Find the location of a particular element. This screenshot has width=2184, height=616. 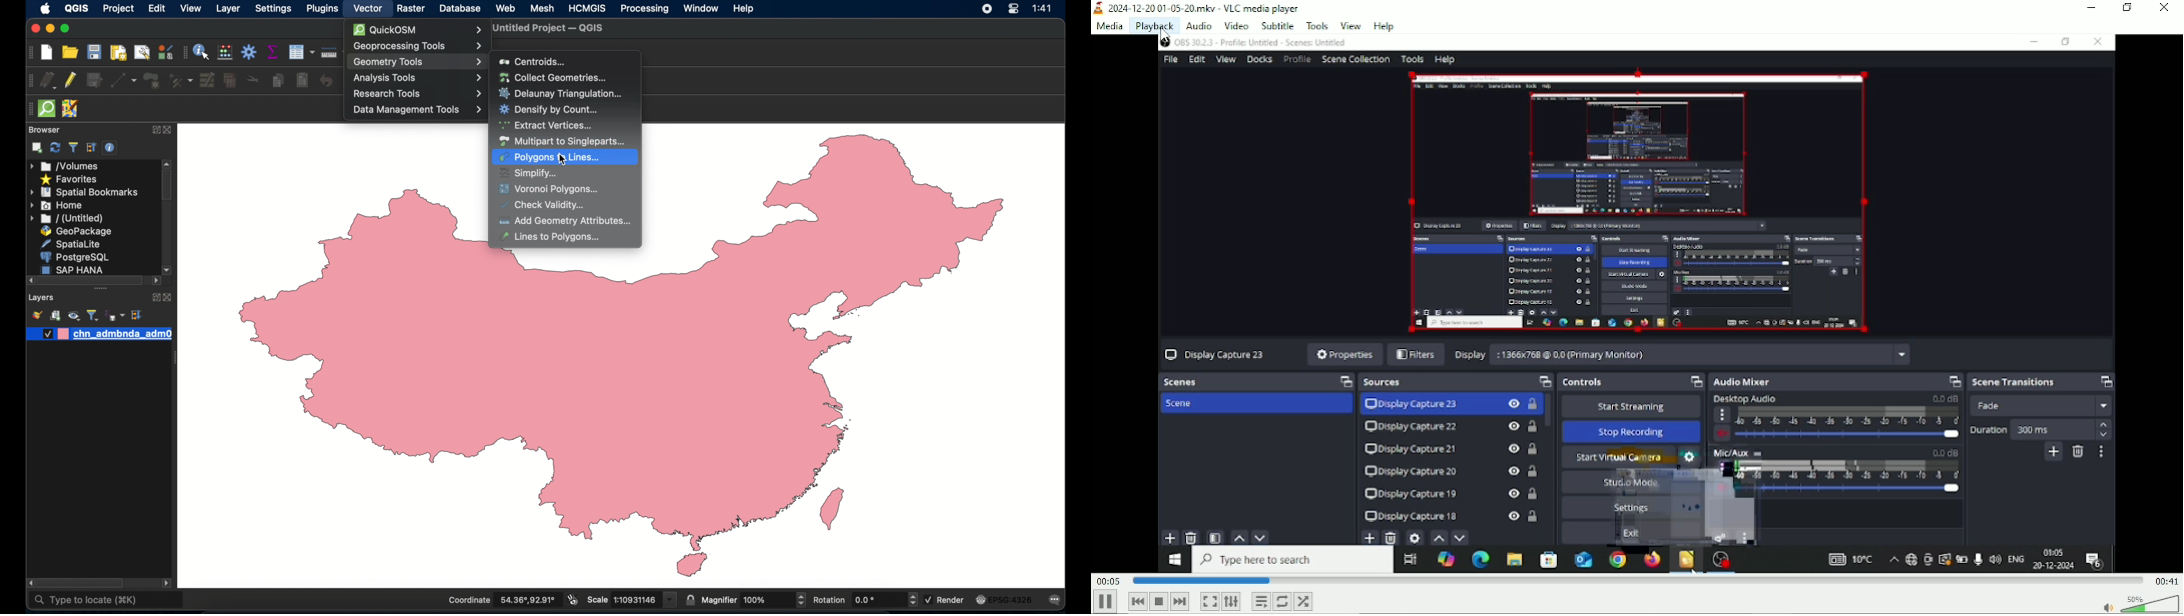

scrol lleft arrow is located at coordinates (155, 282).